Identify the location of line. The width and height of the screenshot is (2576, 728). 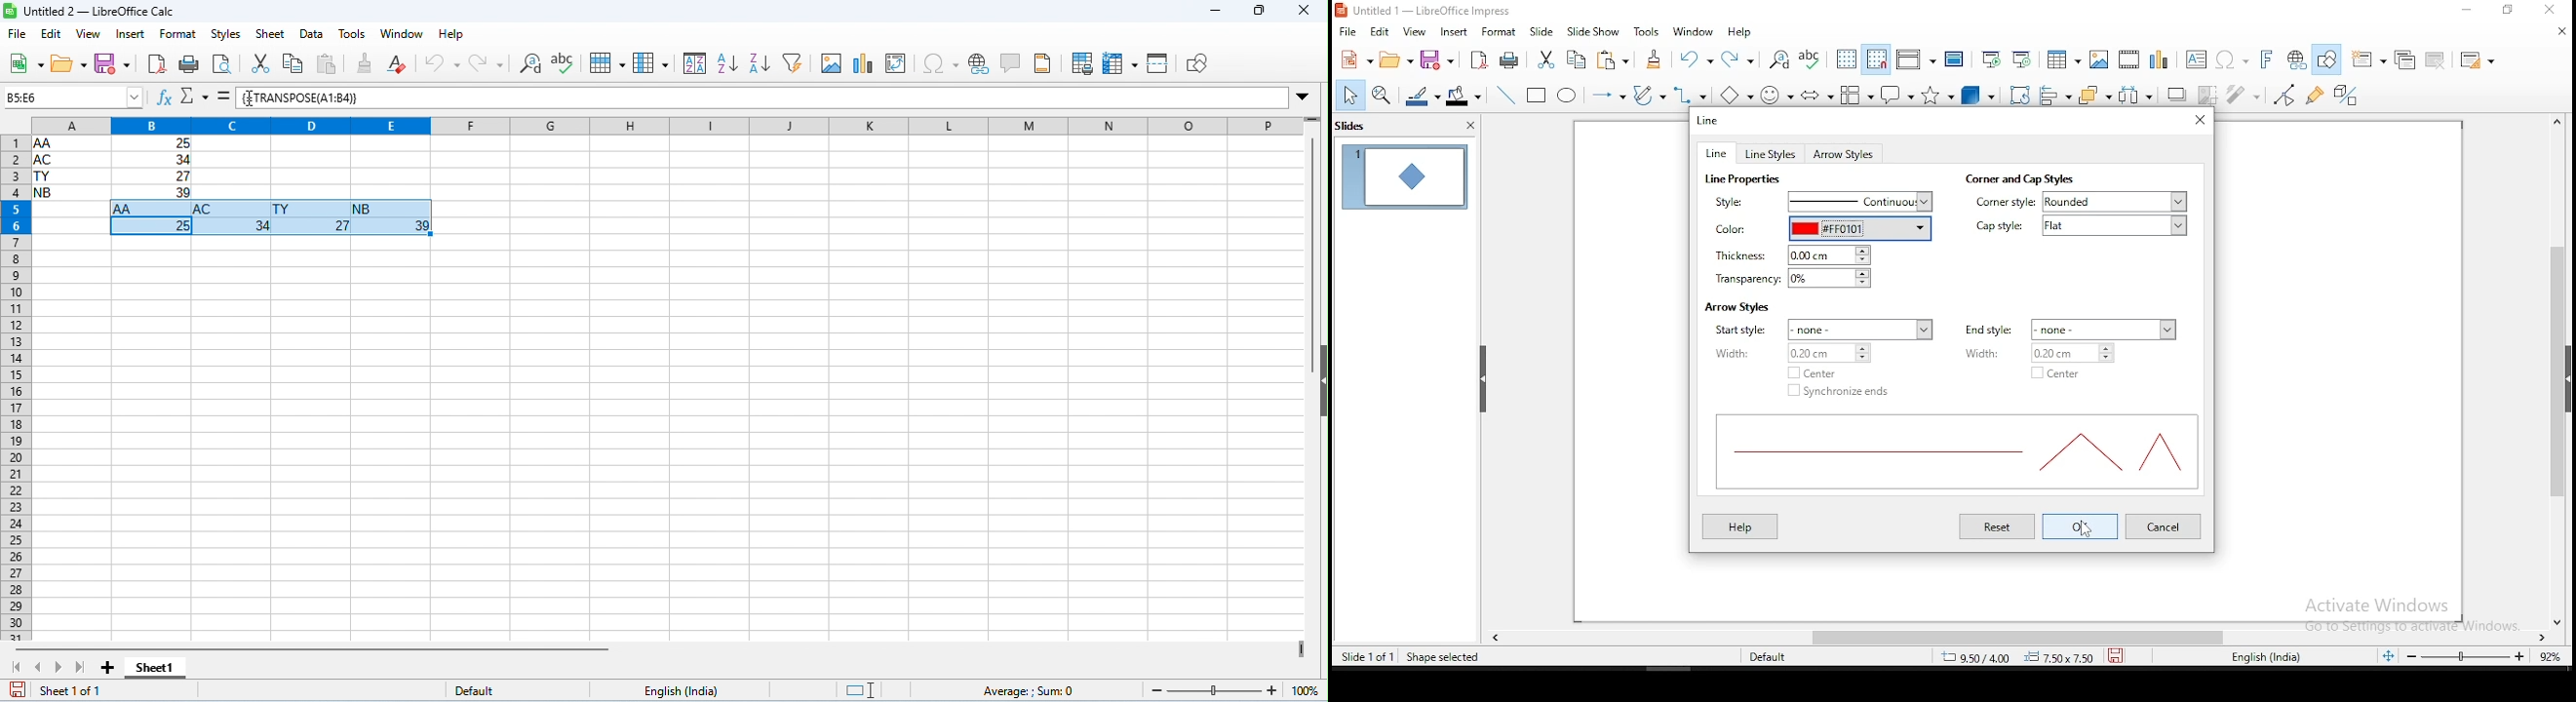
(1506, 95).